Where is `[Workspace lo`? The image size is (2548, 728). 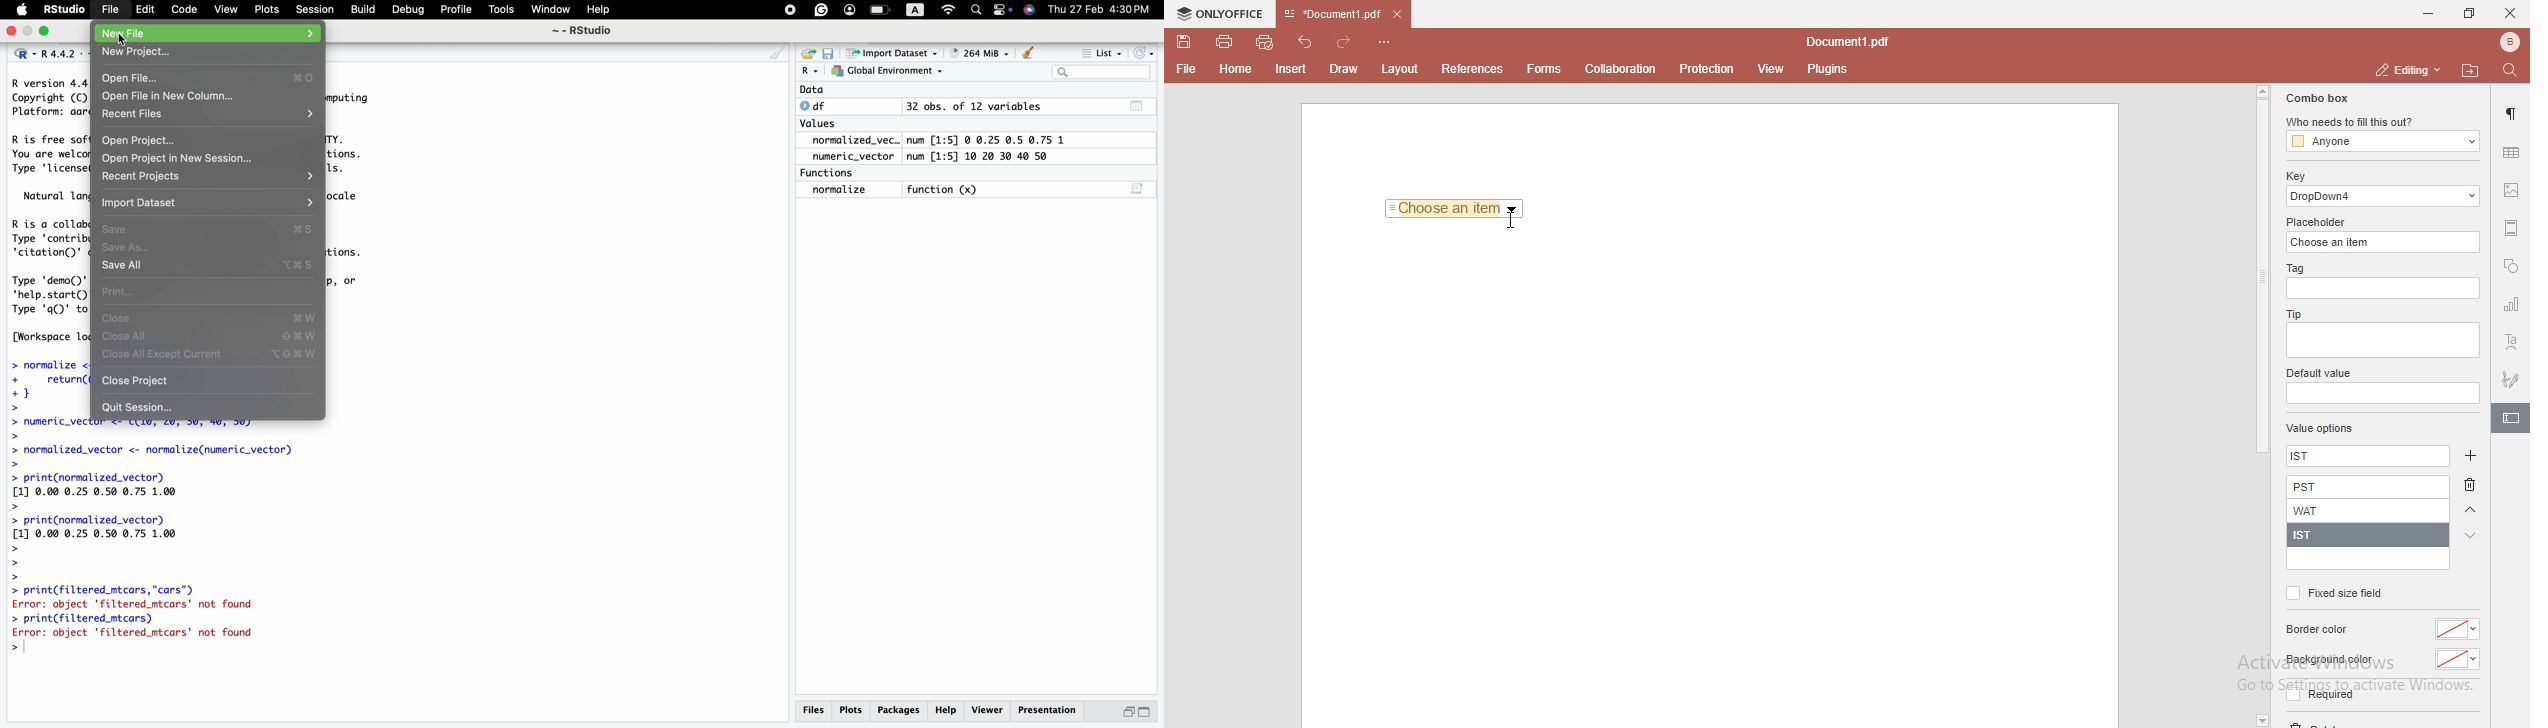
[Workspace lo is located at coordinates (50, 337).